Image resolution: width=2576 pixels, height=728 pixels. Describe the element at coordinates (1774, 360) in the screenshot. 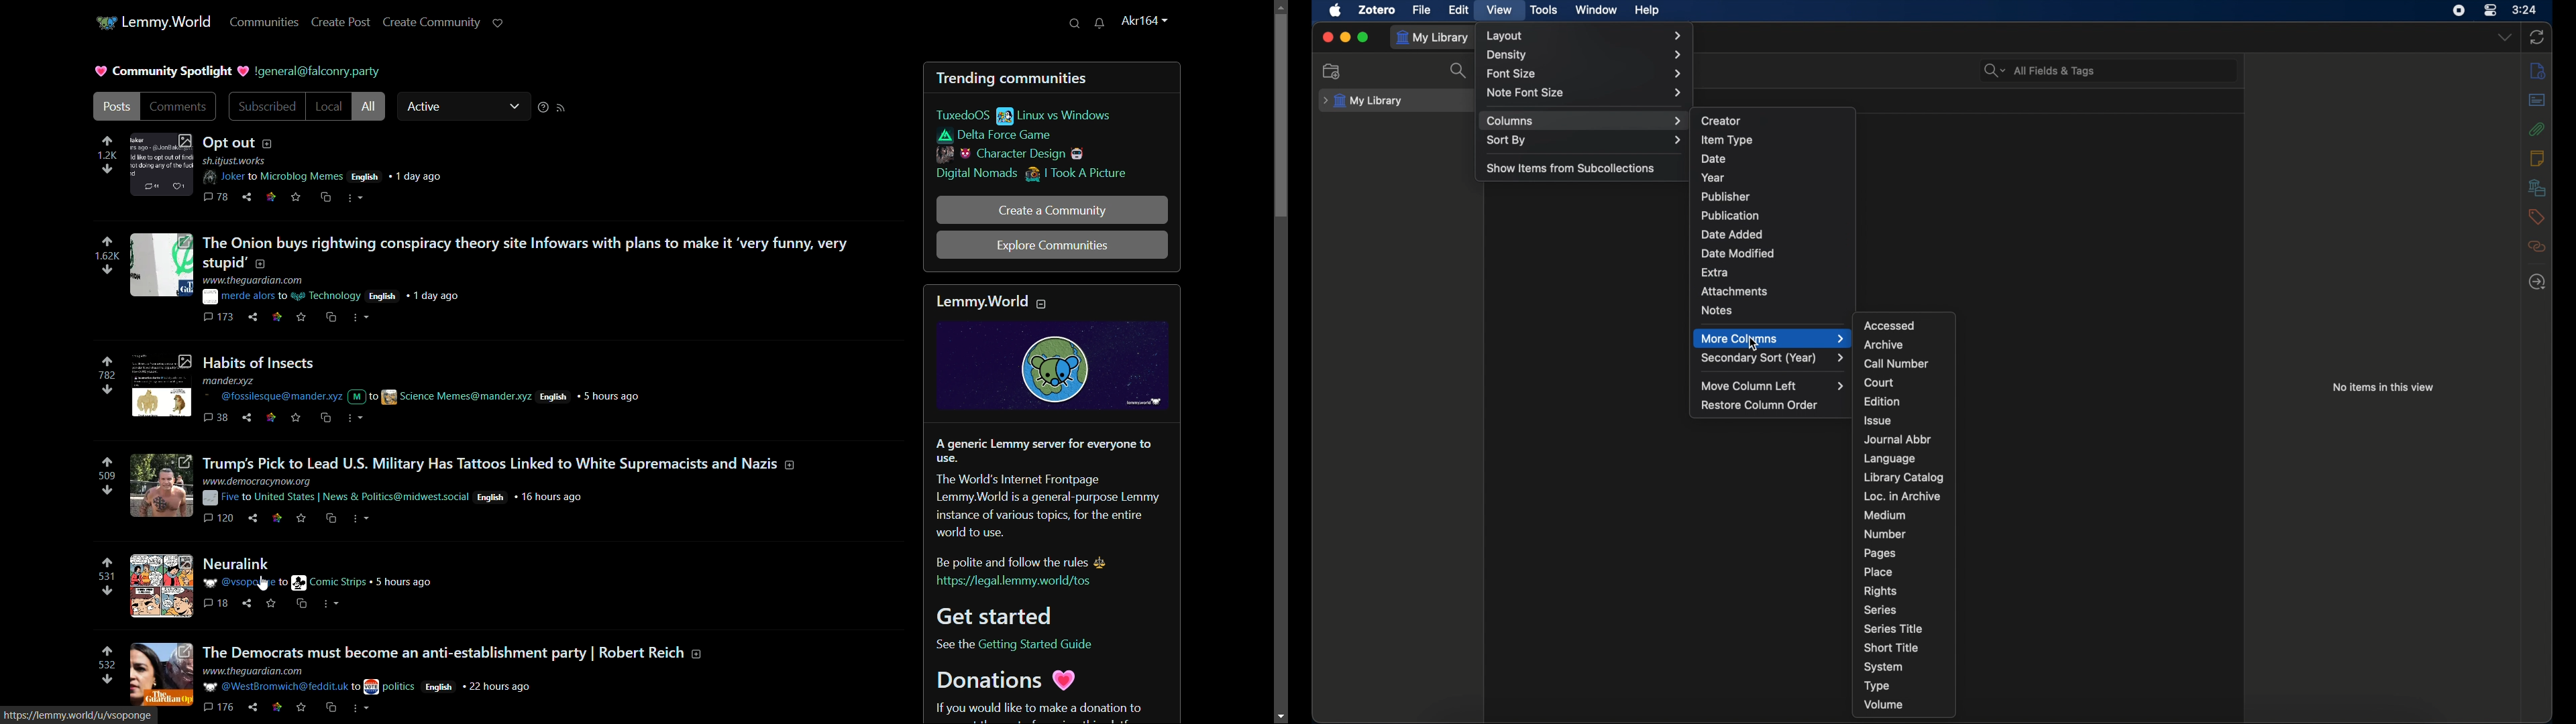

I see `secondary sort` at that location.